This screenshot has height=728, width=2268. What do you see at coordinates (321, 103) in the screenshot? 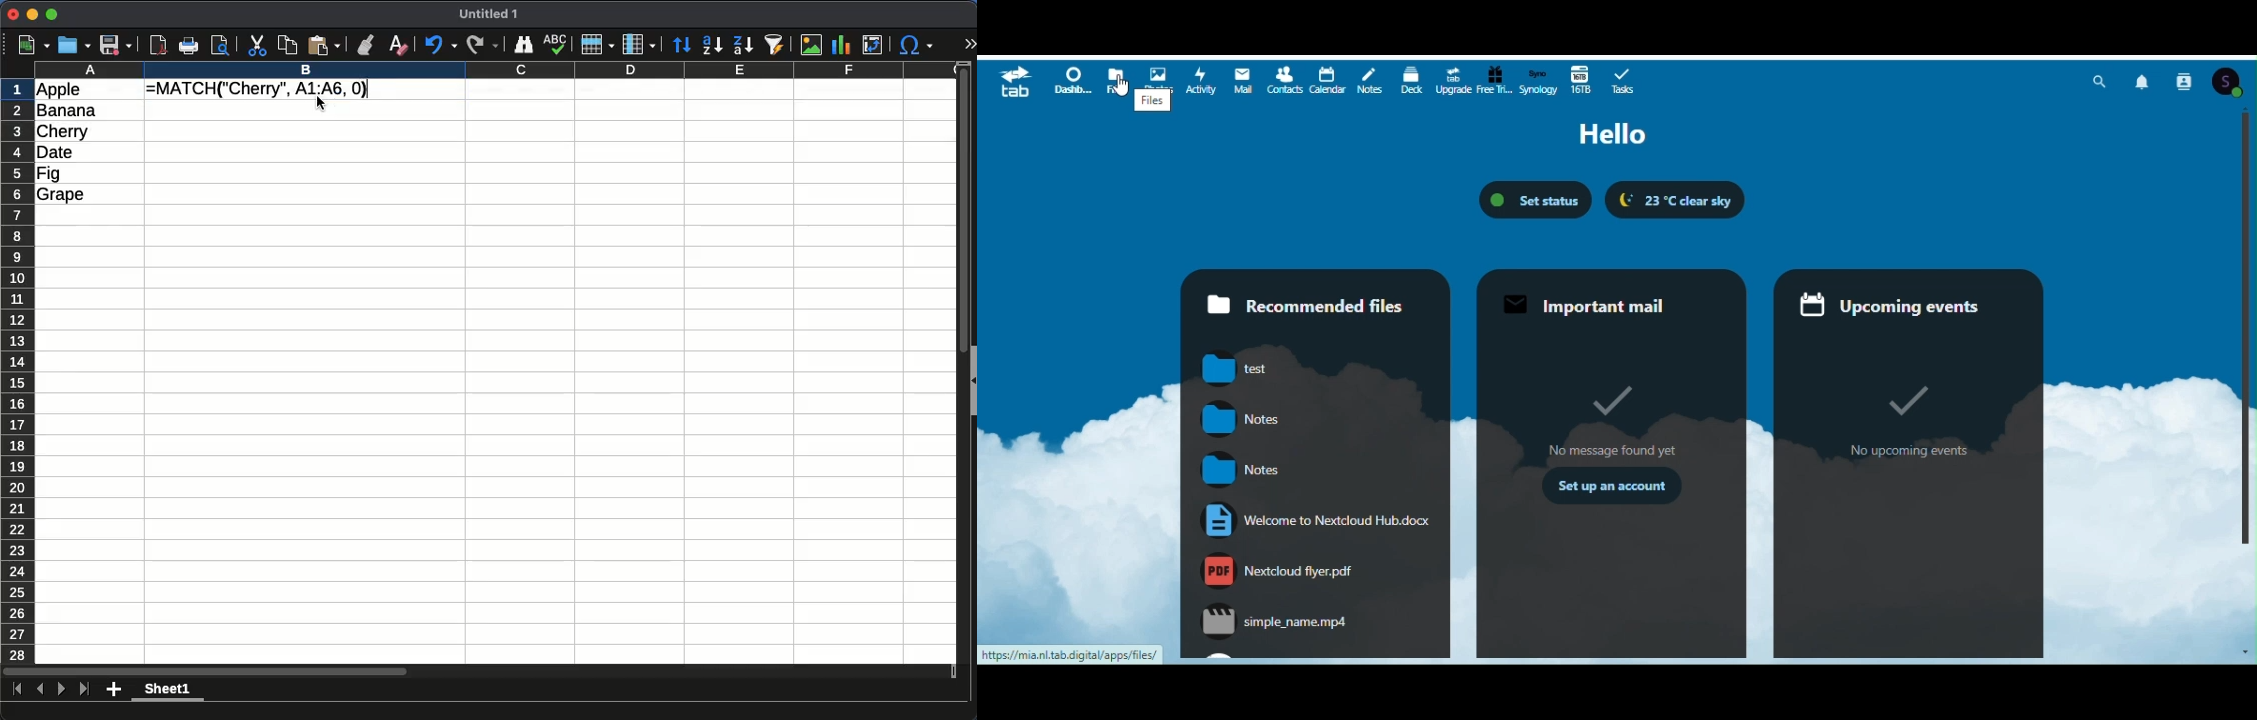
I see `cursor` at bounding box center [321, 103].